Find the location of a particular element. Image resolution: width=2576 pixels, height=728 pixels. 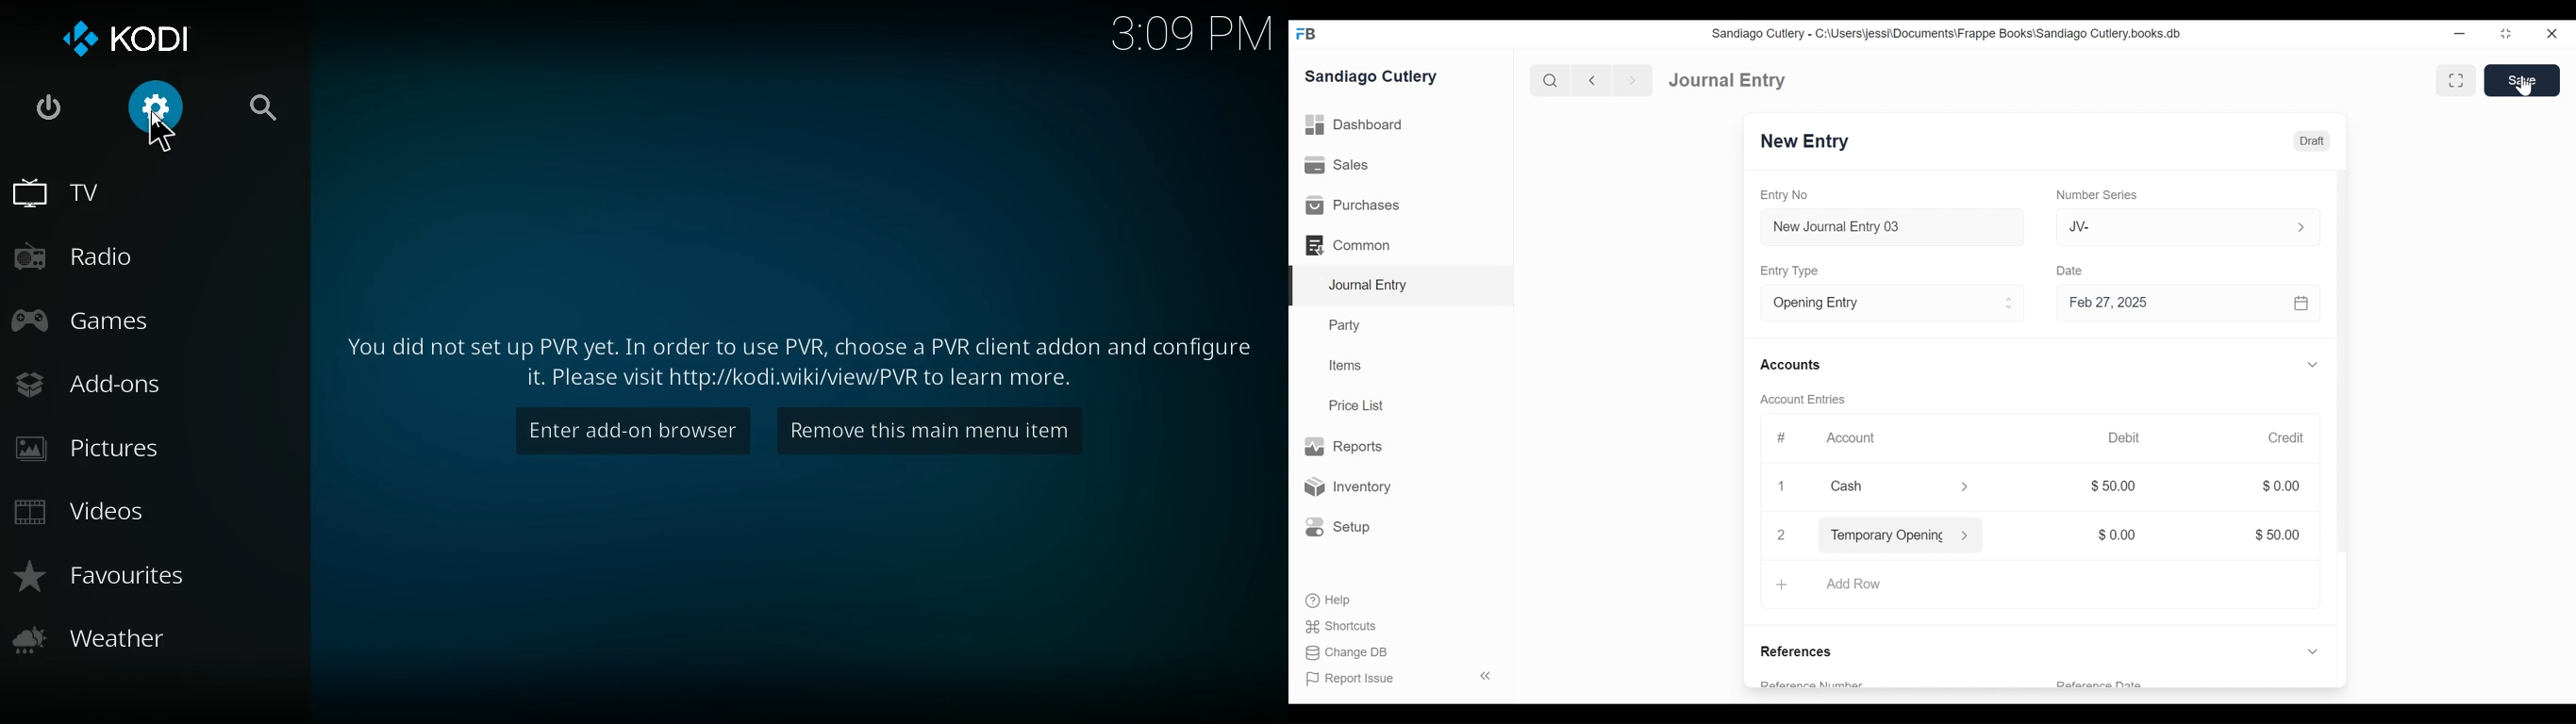

Report Issue is located at coordinates (1351, 679).